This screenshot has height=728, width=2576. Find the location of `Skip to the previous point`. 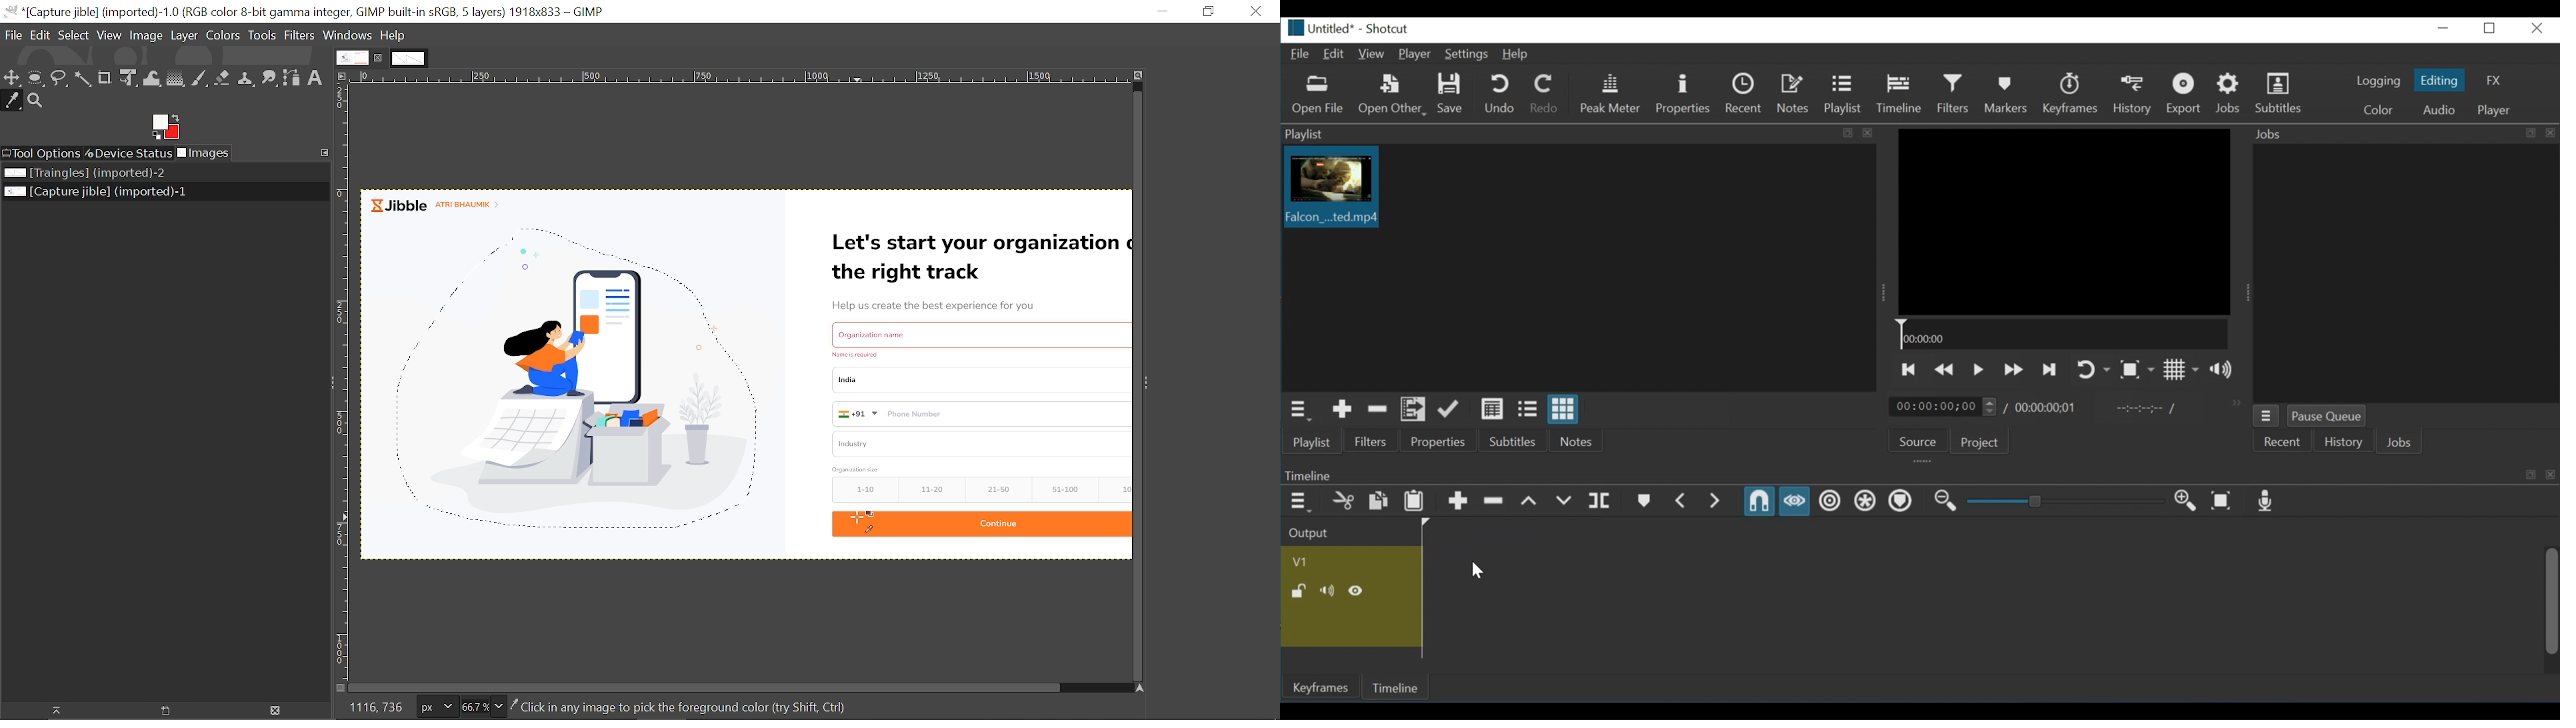

Skip to the previous point is located at coordinates (1909, 370).